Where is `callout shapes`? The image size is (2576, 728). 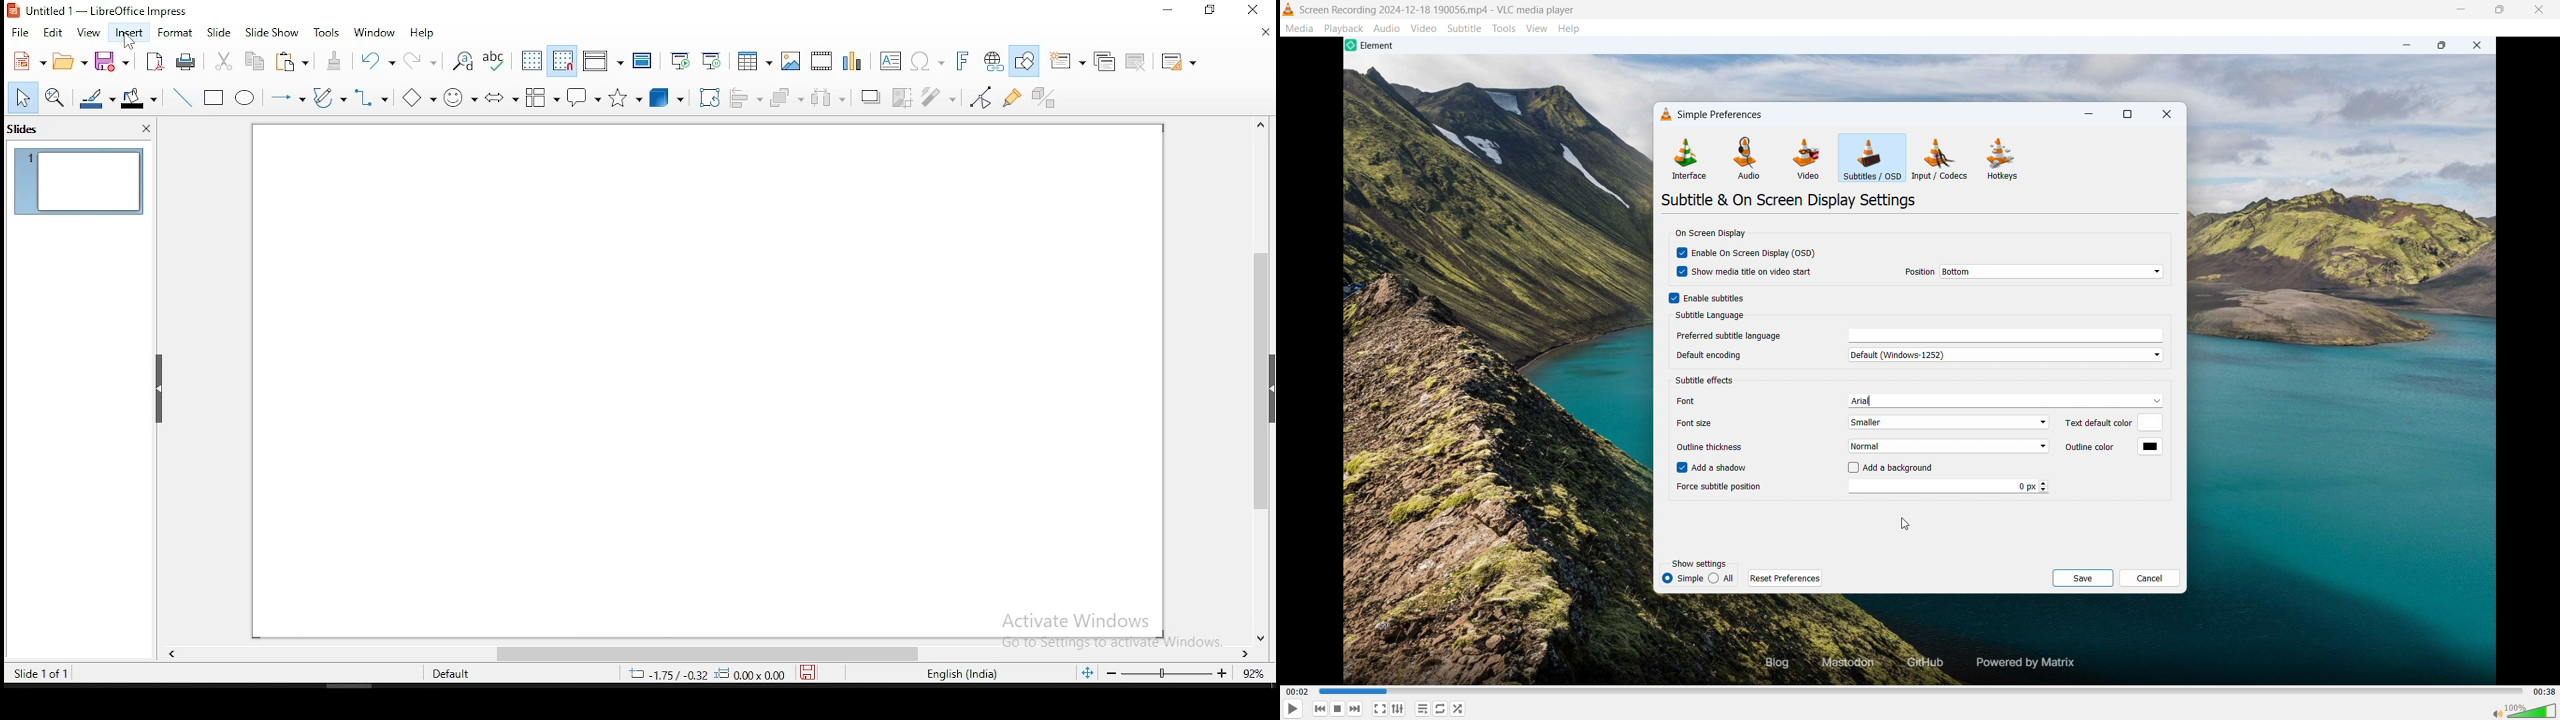 callout shapes is located at coordinates (587, 97).